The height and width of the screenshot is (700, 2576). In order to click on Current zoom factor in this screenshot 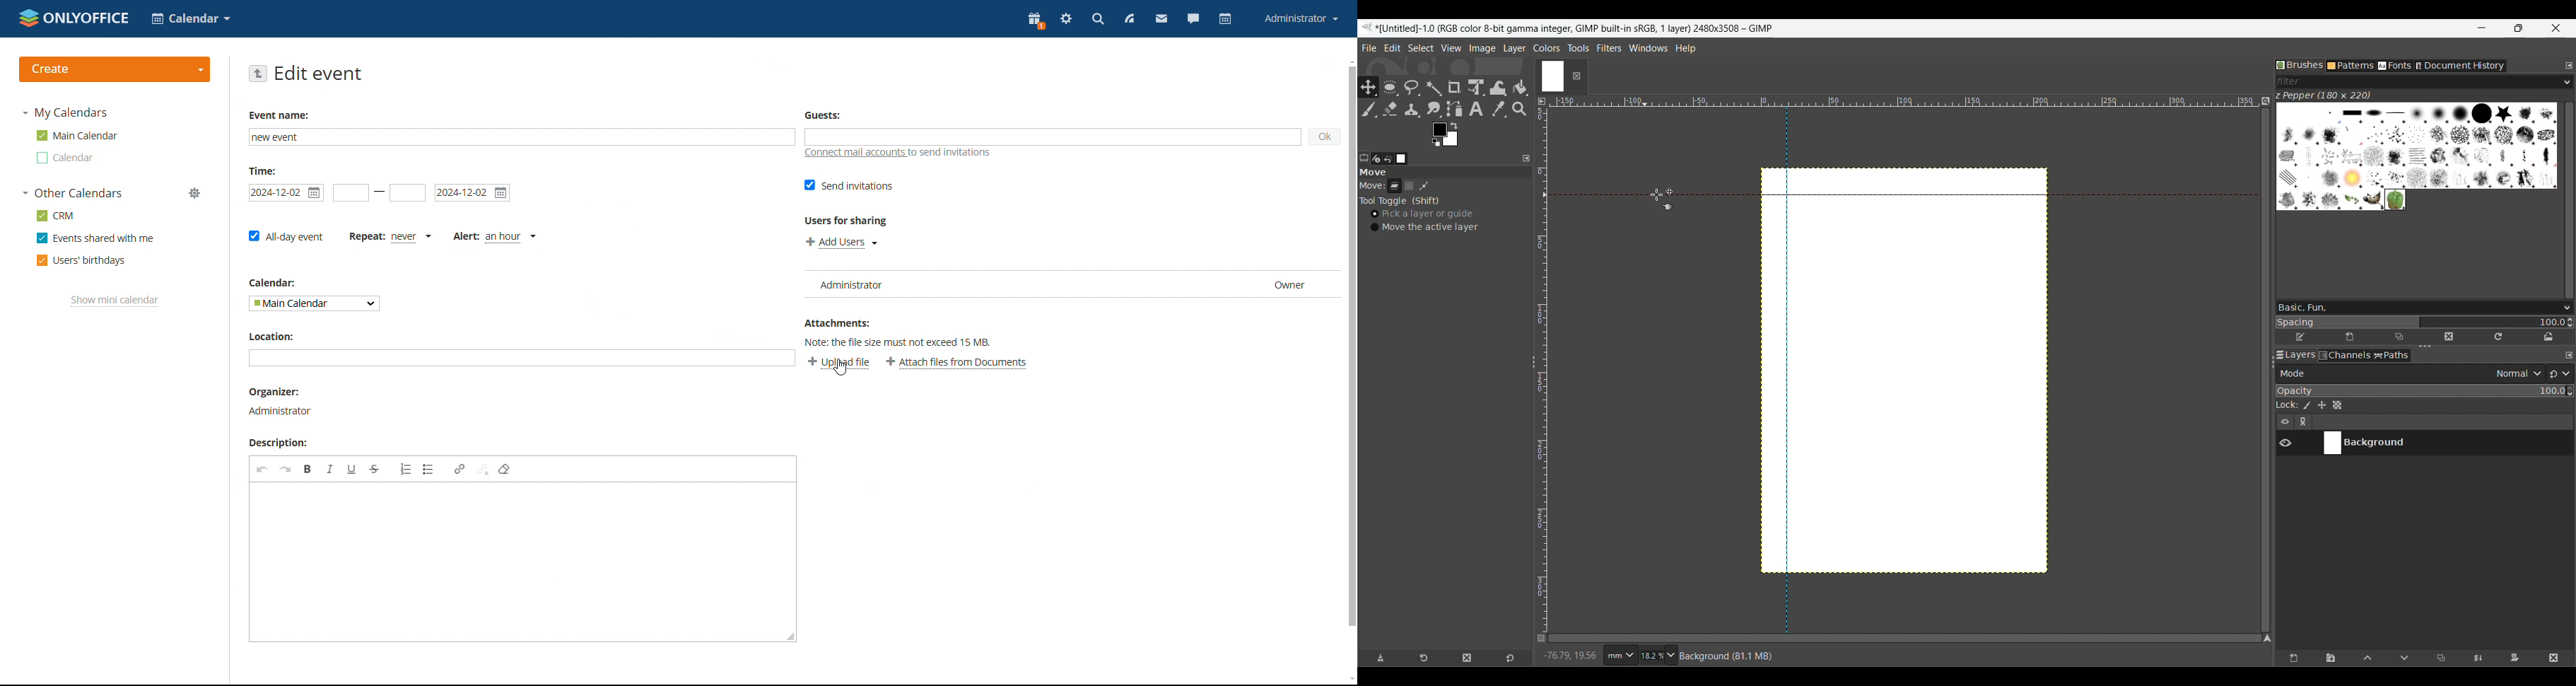, I will do `click(1651, 656)`.